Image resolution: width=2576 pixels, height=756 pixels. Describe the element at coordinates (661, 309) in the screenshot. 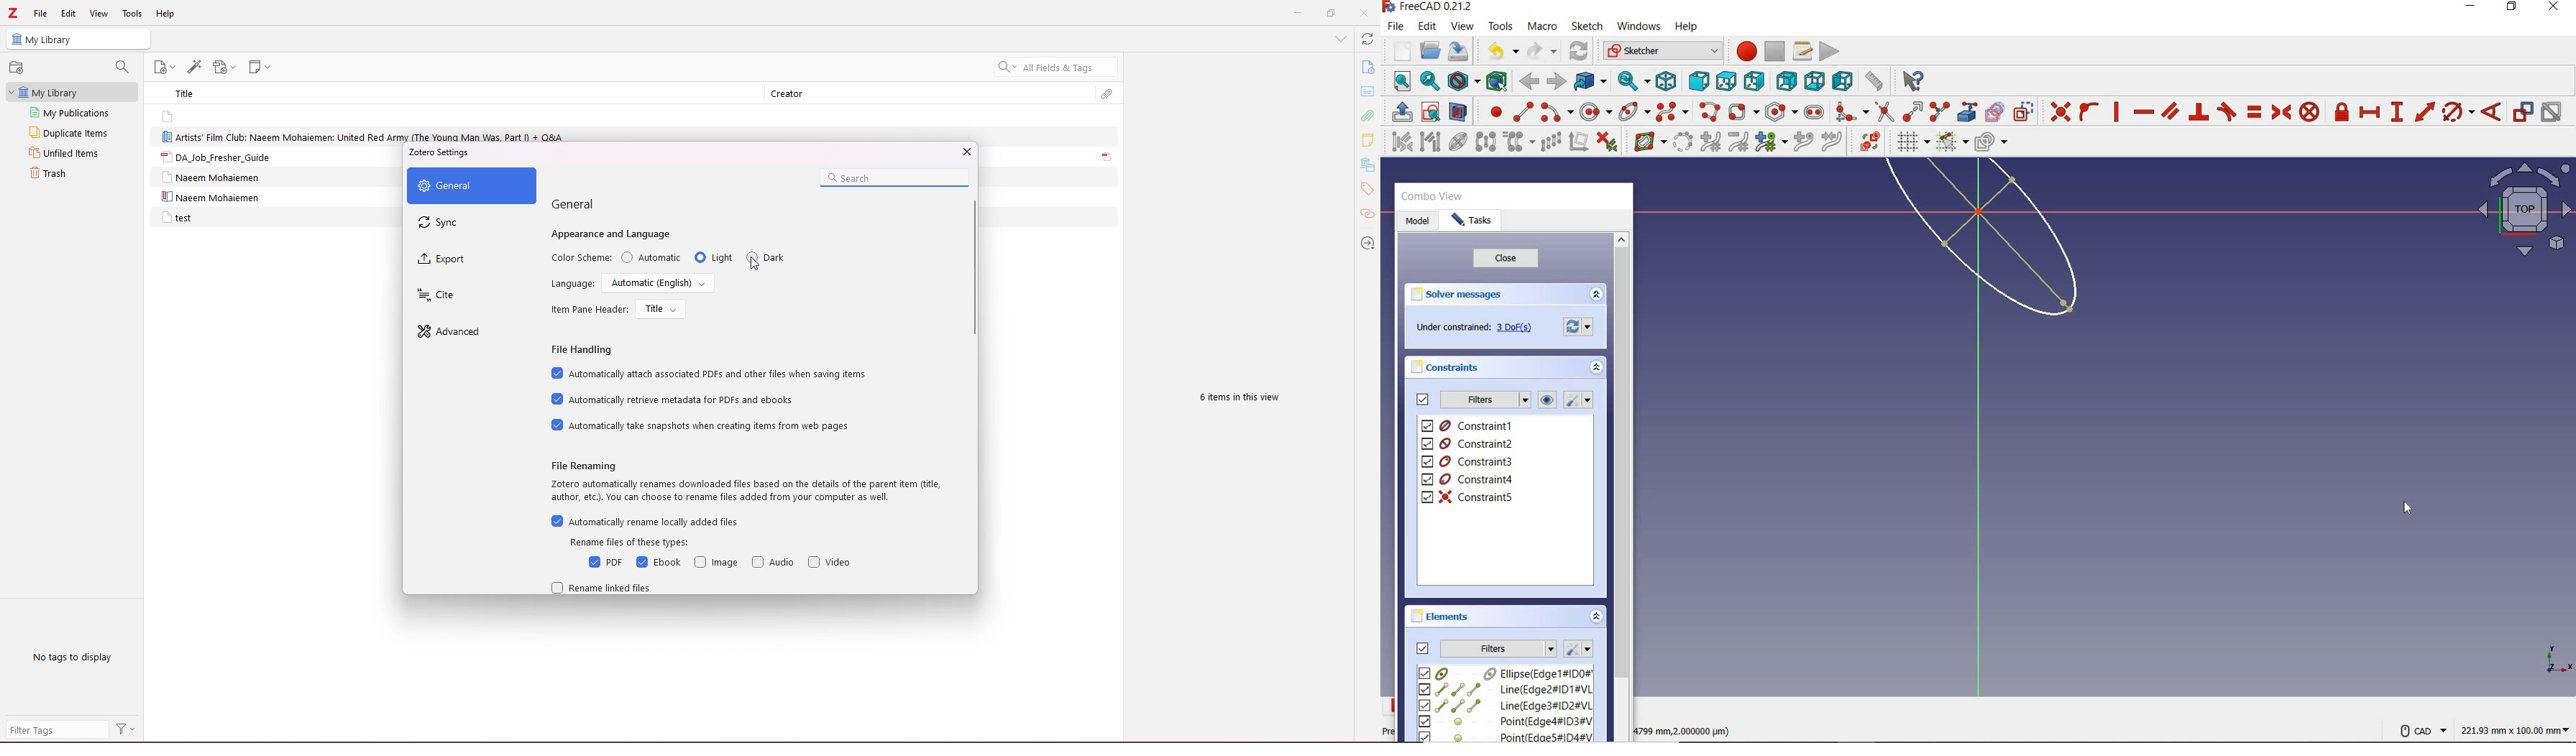

I see `Title ` at that location.